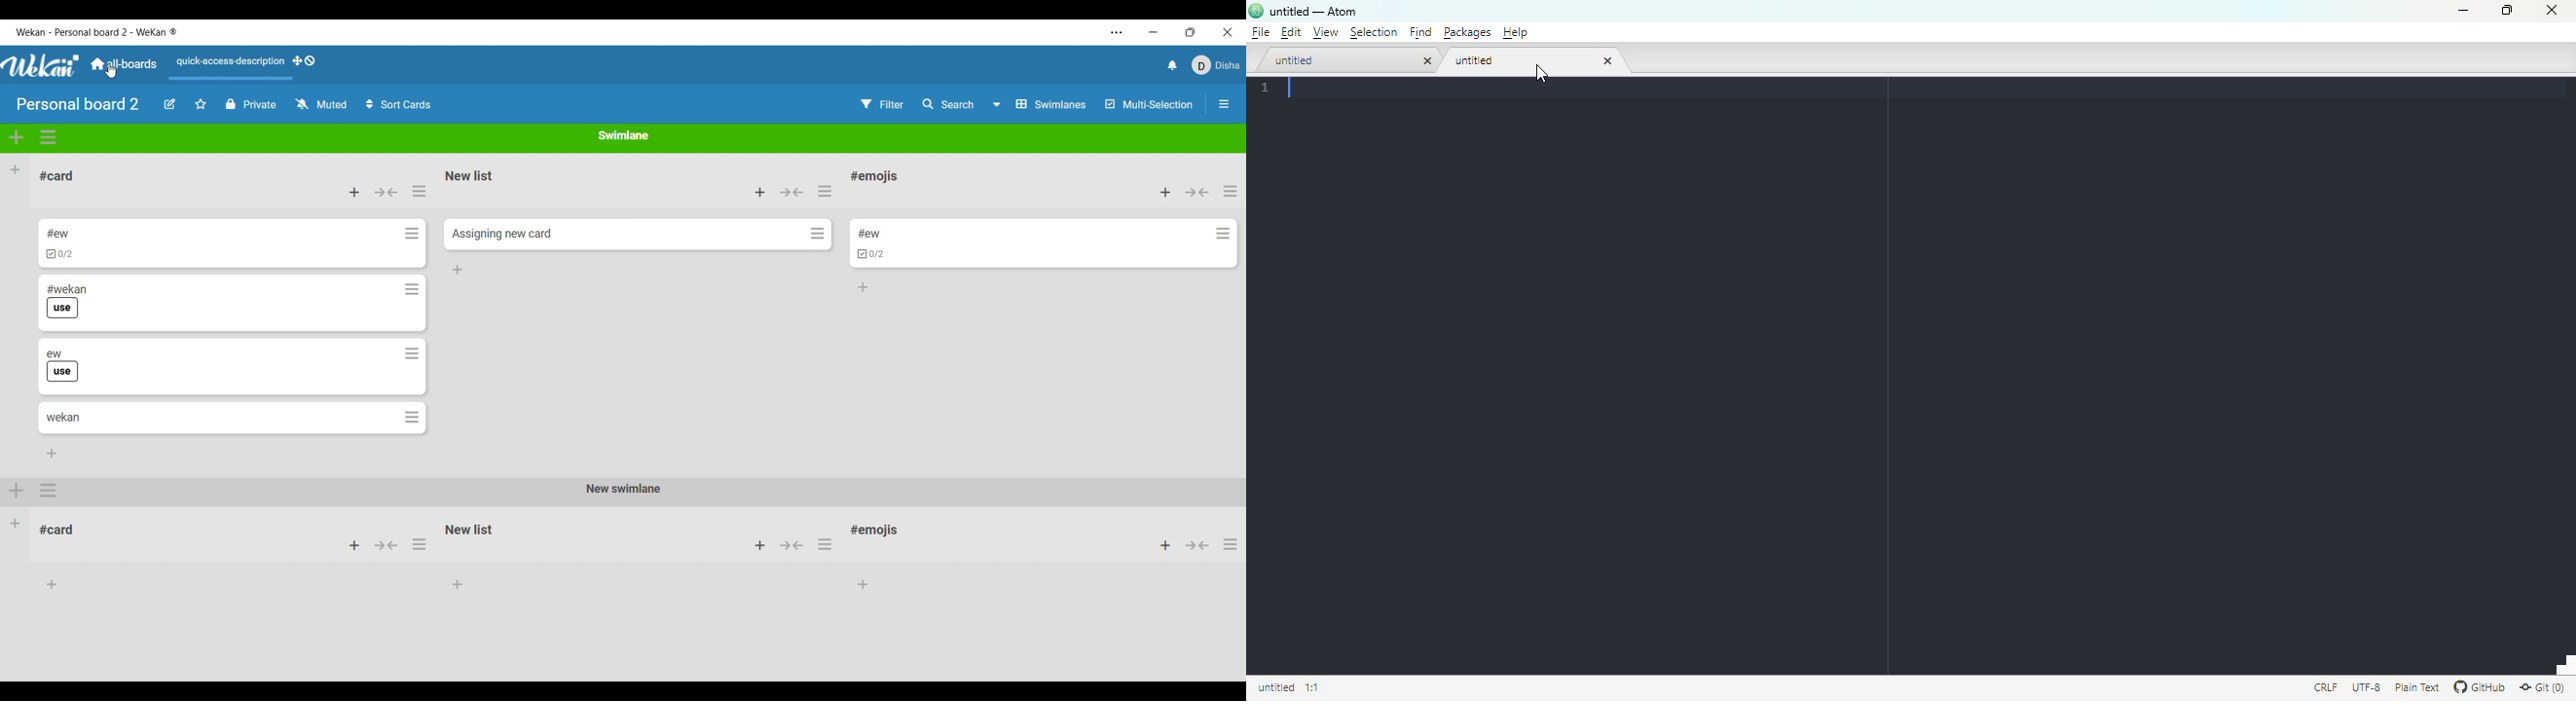  Describe the element at coordinates (1607, 60) in the screenshot. I see `close tab` at that location.